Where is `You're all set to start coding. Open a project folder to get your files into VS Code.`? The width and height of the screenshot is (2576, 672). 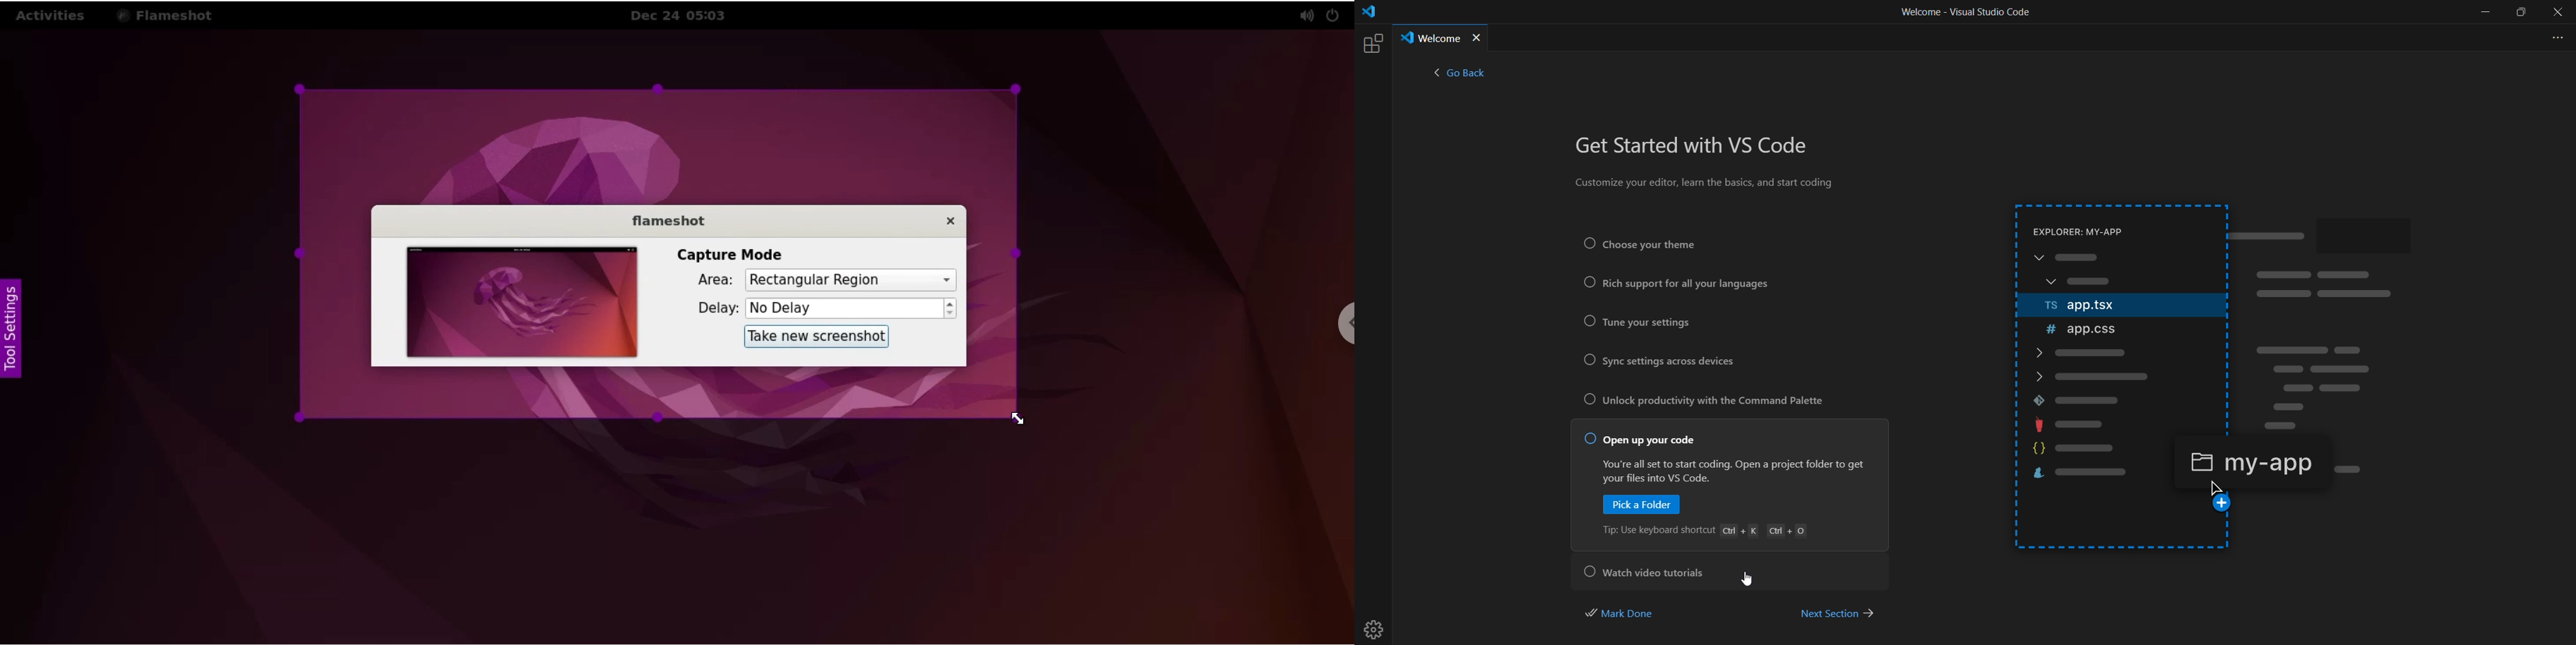 You're all set to start coding. Open a project folder to get your files into VS Code. is located at coordinates (1731, 471).